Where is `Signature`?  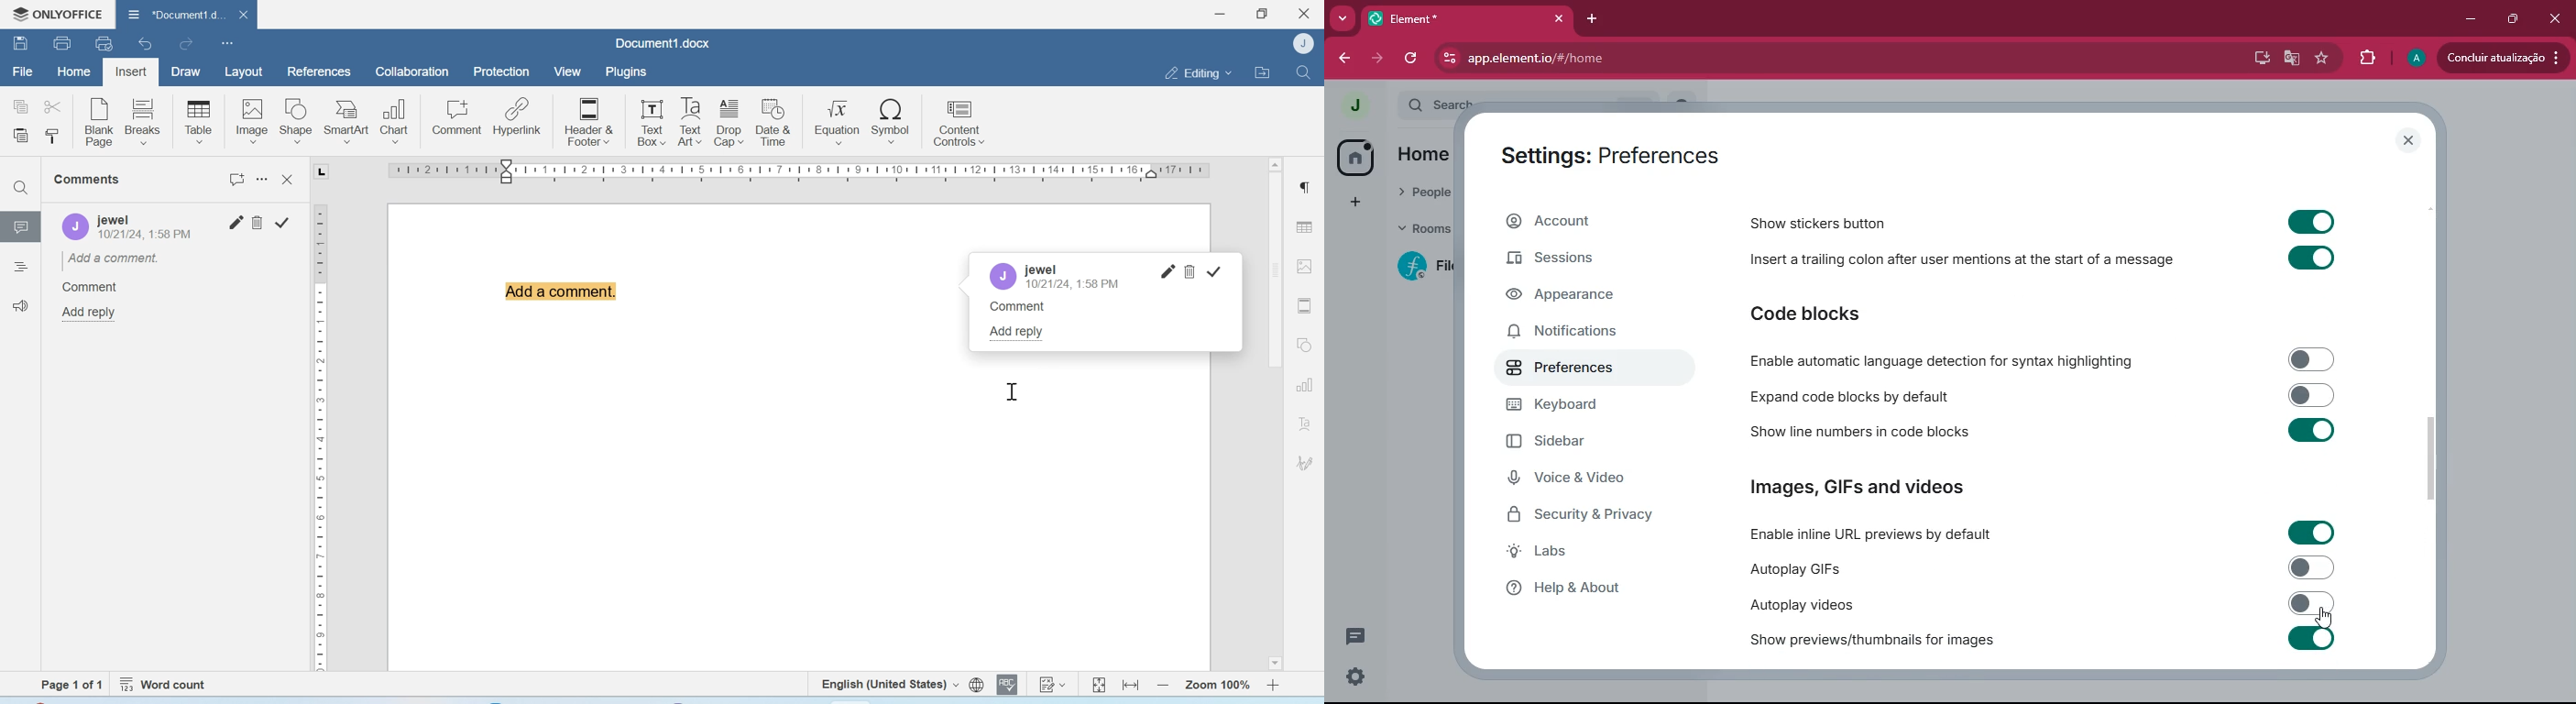
Signature is located at coordinates (1306, 463).